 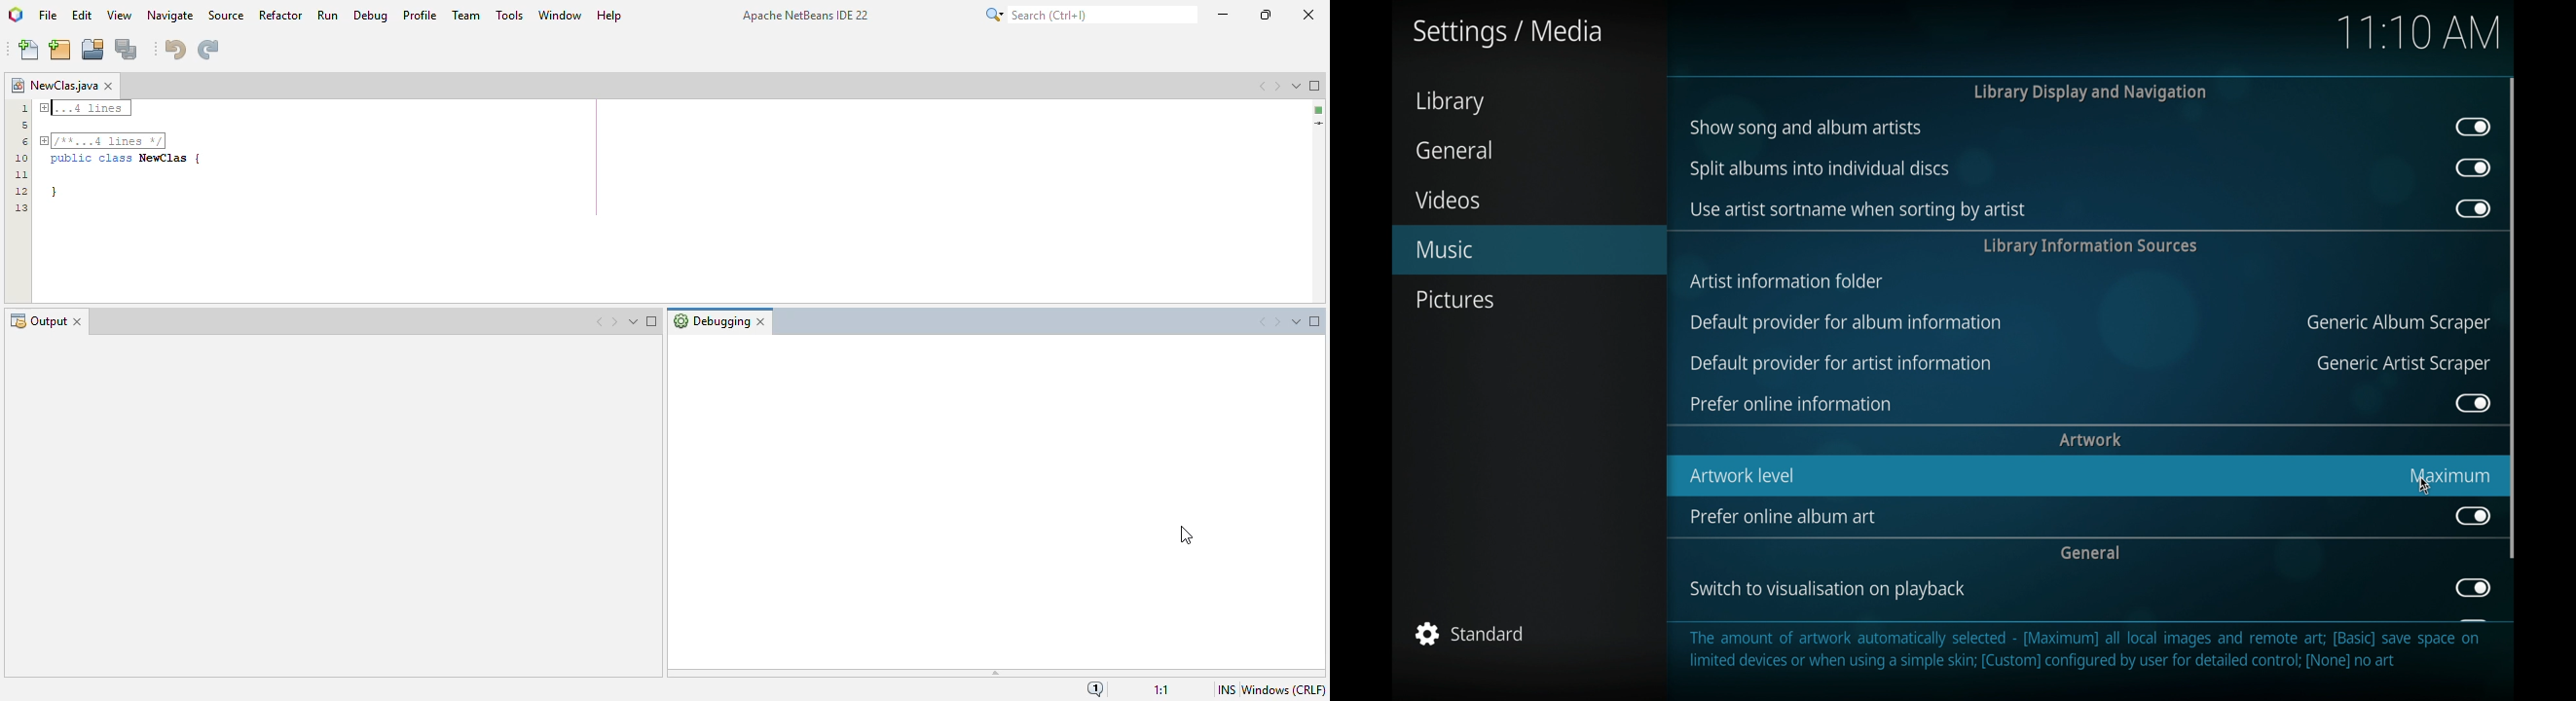 I want to click on generic artist scraper, so click(x=2403, y=365).